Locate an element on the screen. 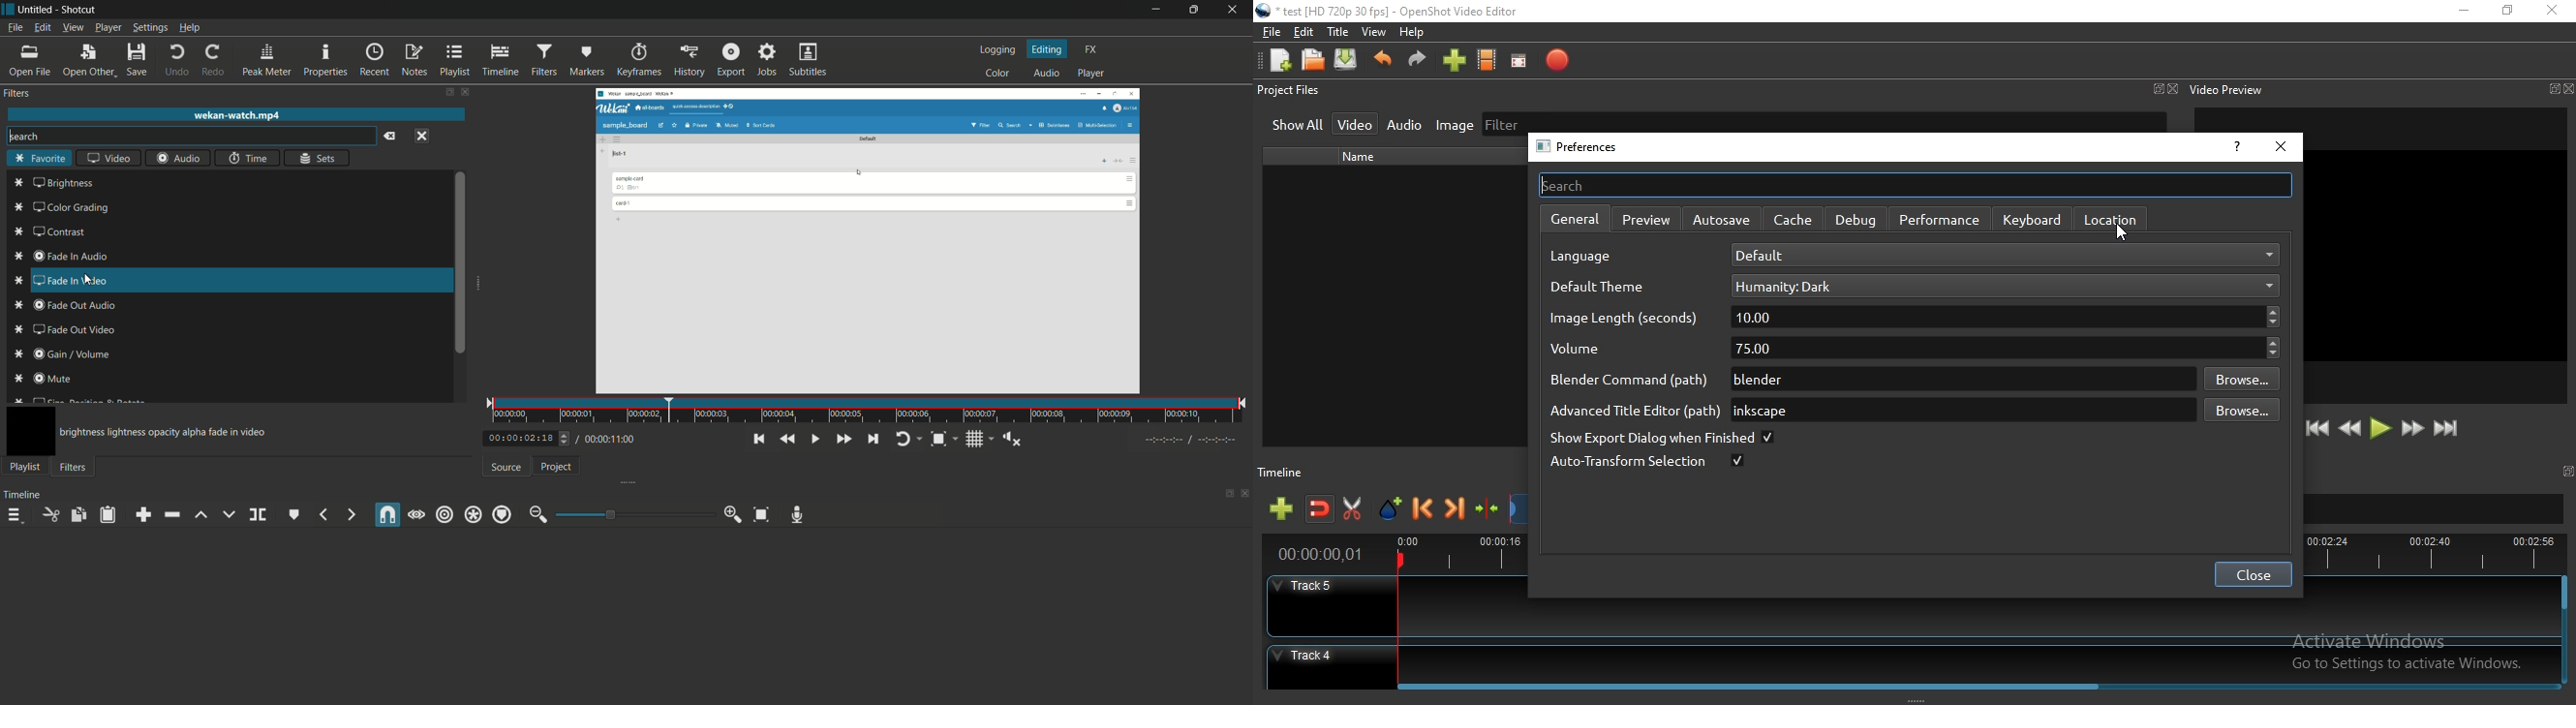 Image resolution: width=2576 pixels, height=728 pixels. current time is located at coordinates (516, 439).